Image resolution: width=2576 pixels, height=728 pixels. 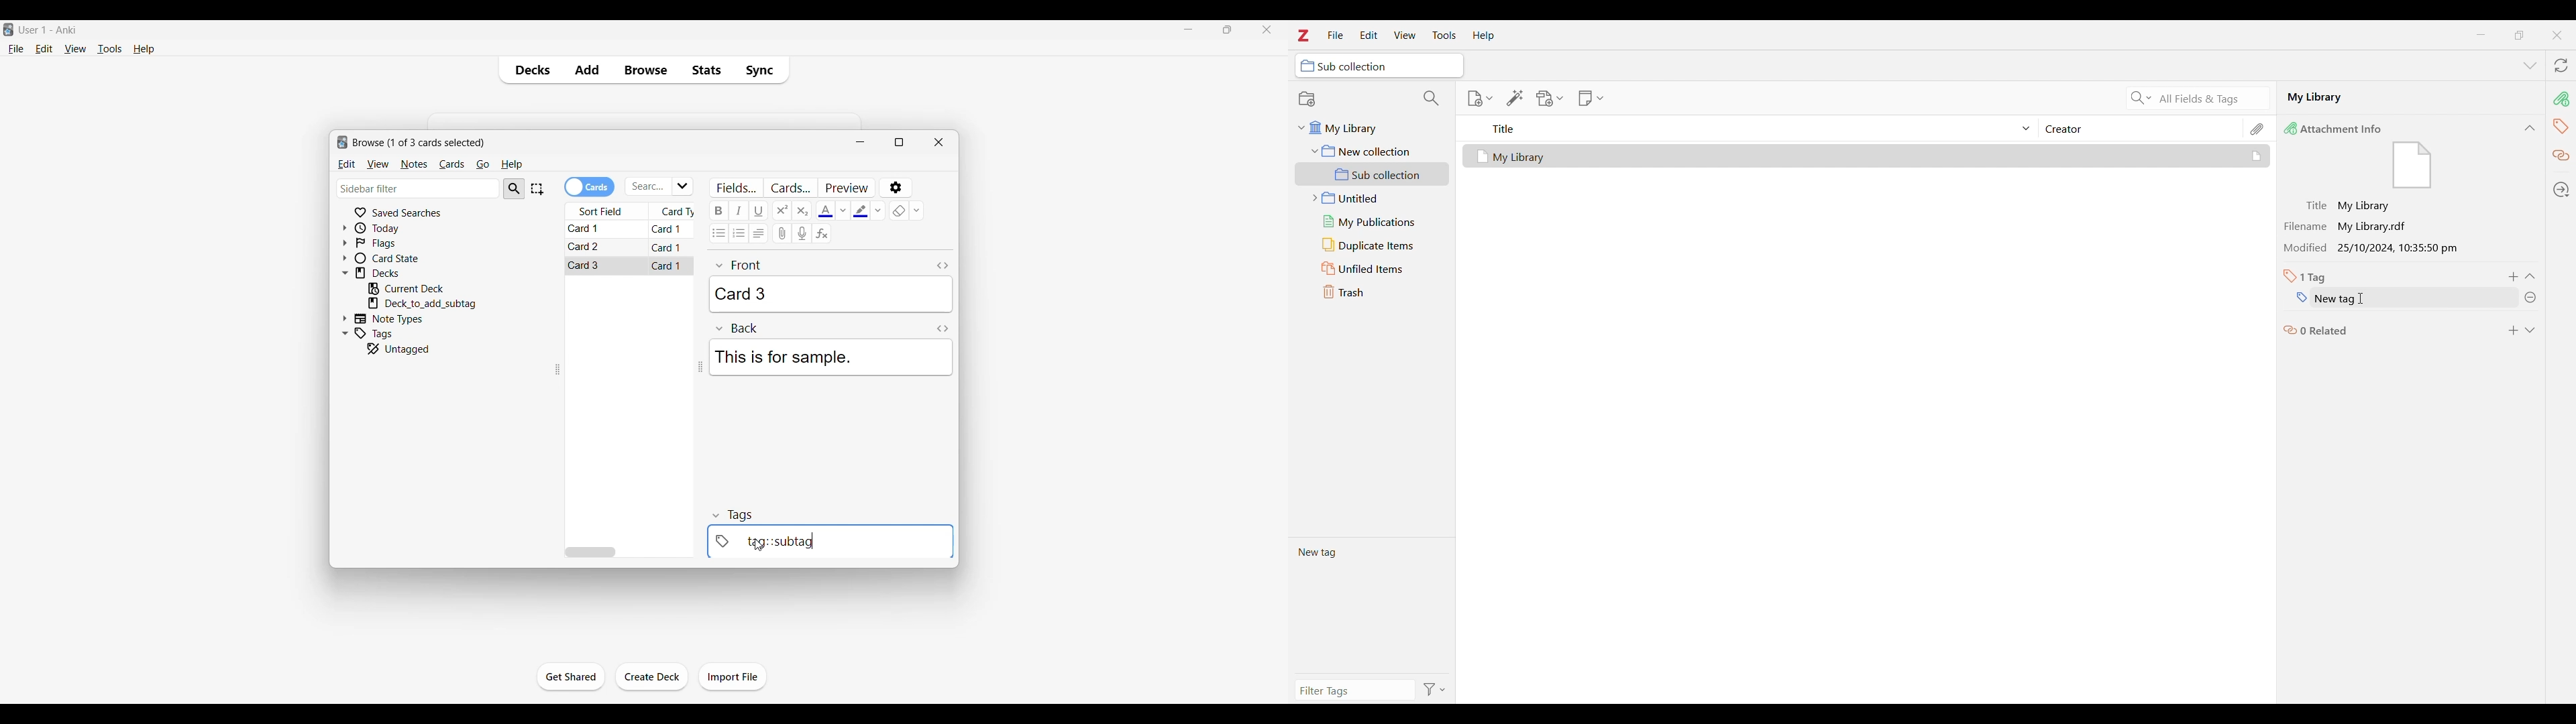 I want to click on Cursor, so click(x=2363, y=298).